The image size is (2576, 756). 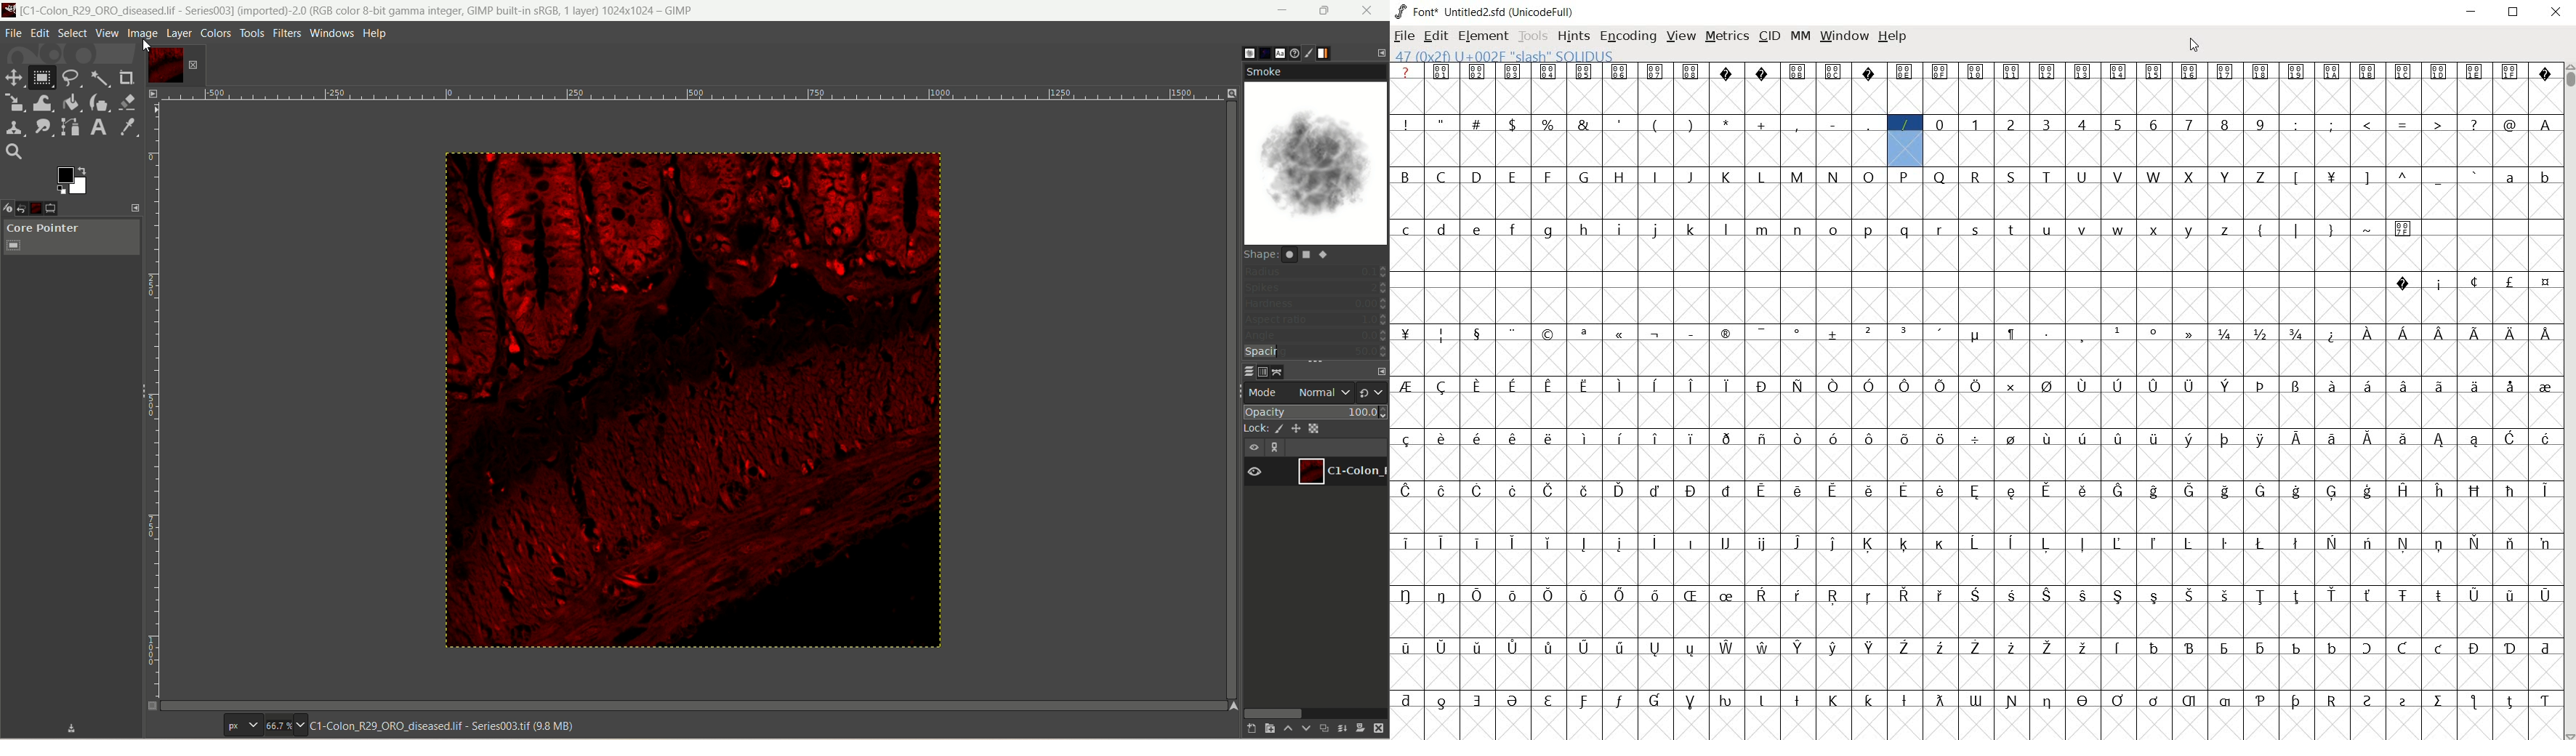 What do you see at coordinates (2439, 180) in the screenshot?
I see `glyph` at bounding box center [2439, 180].